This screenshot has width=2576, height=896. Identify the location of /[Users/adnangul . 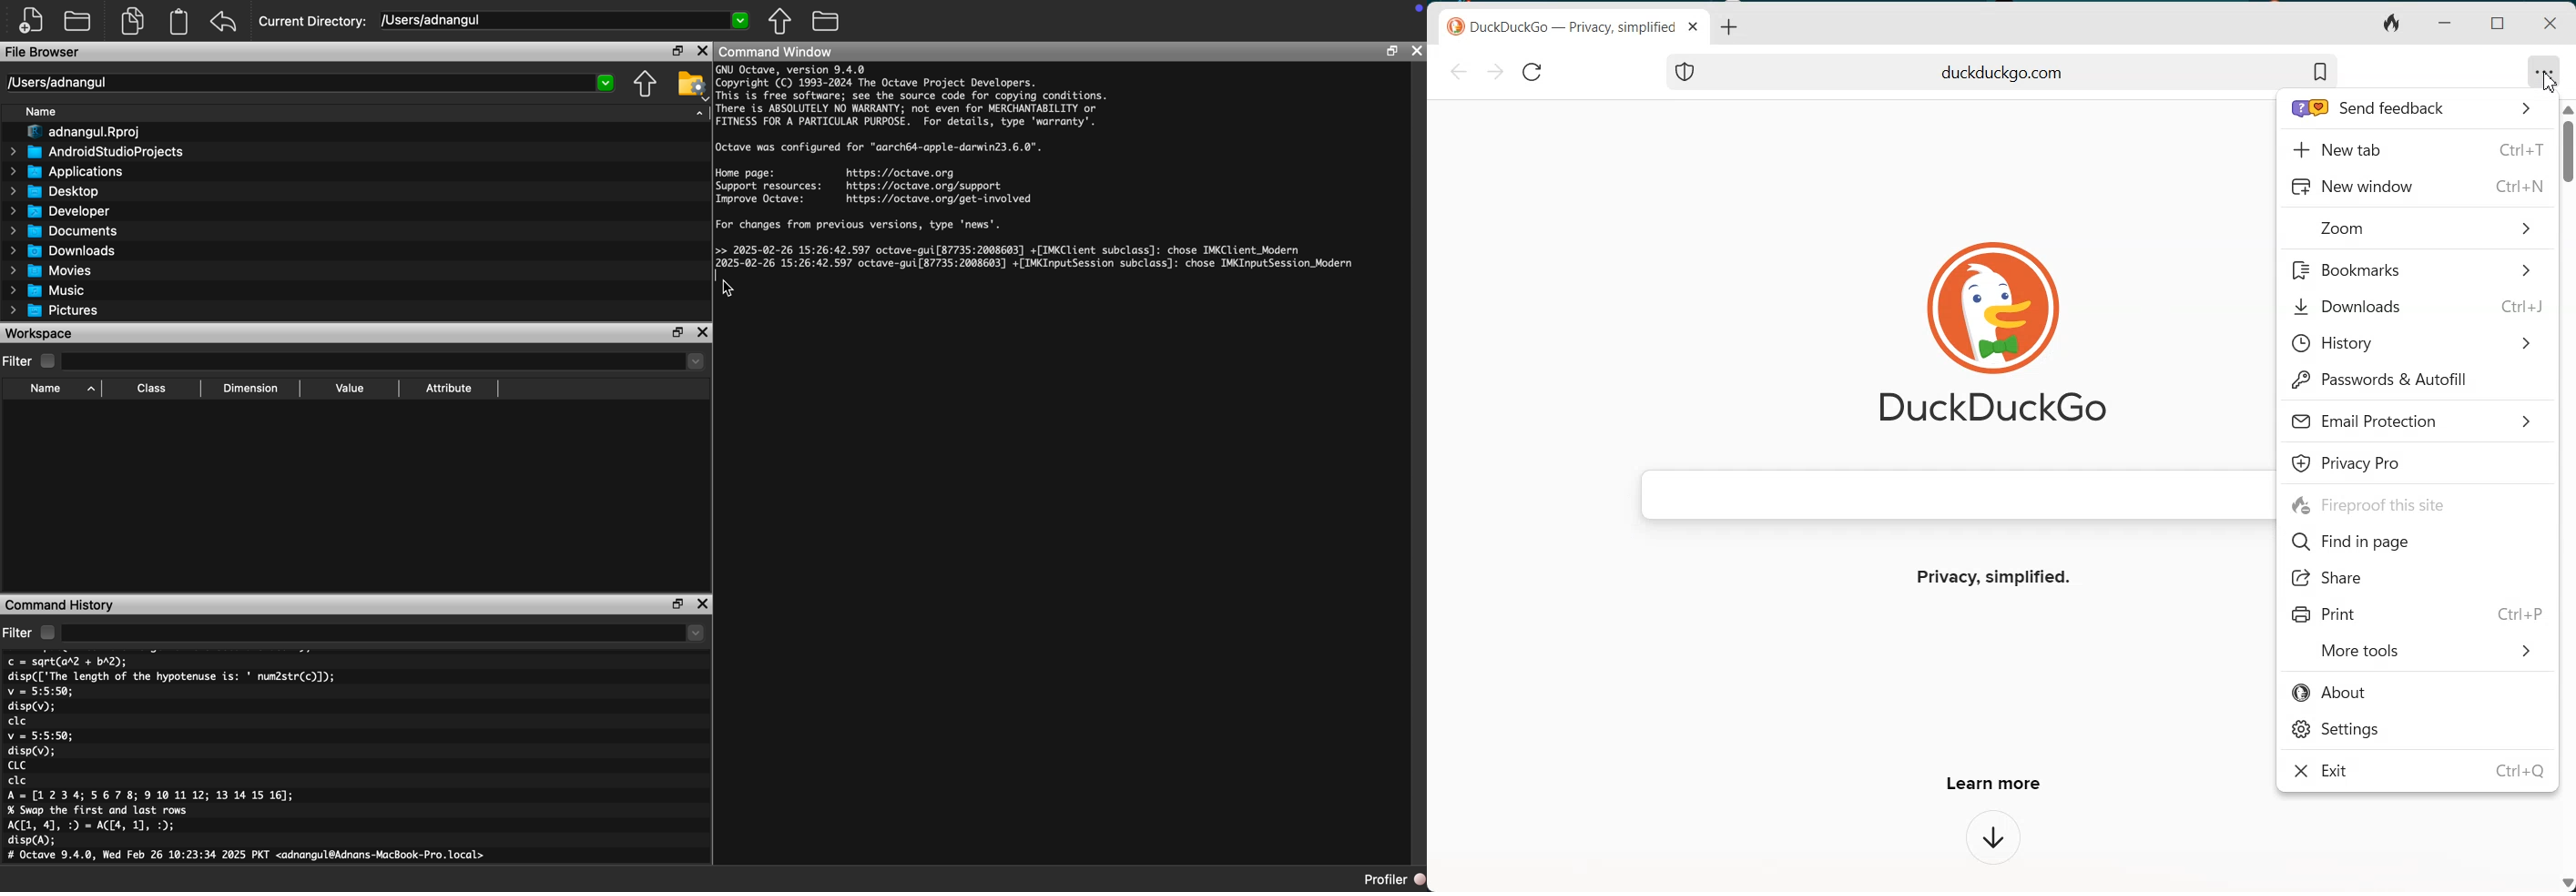
(566, 22).